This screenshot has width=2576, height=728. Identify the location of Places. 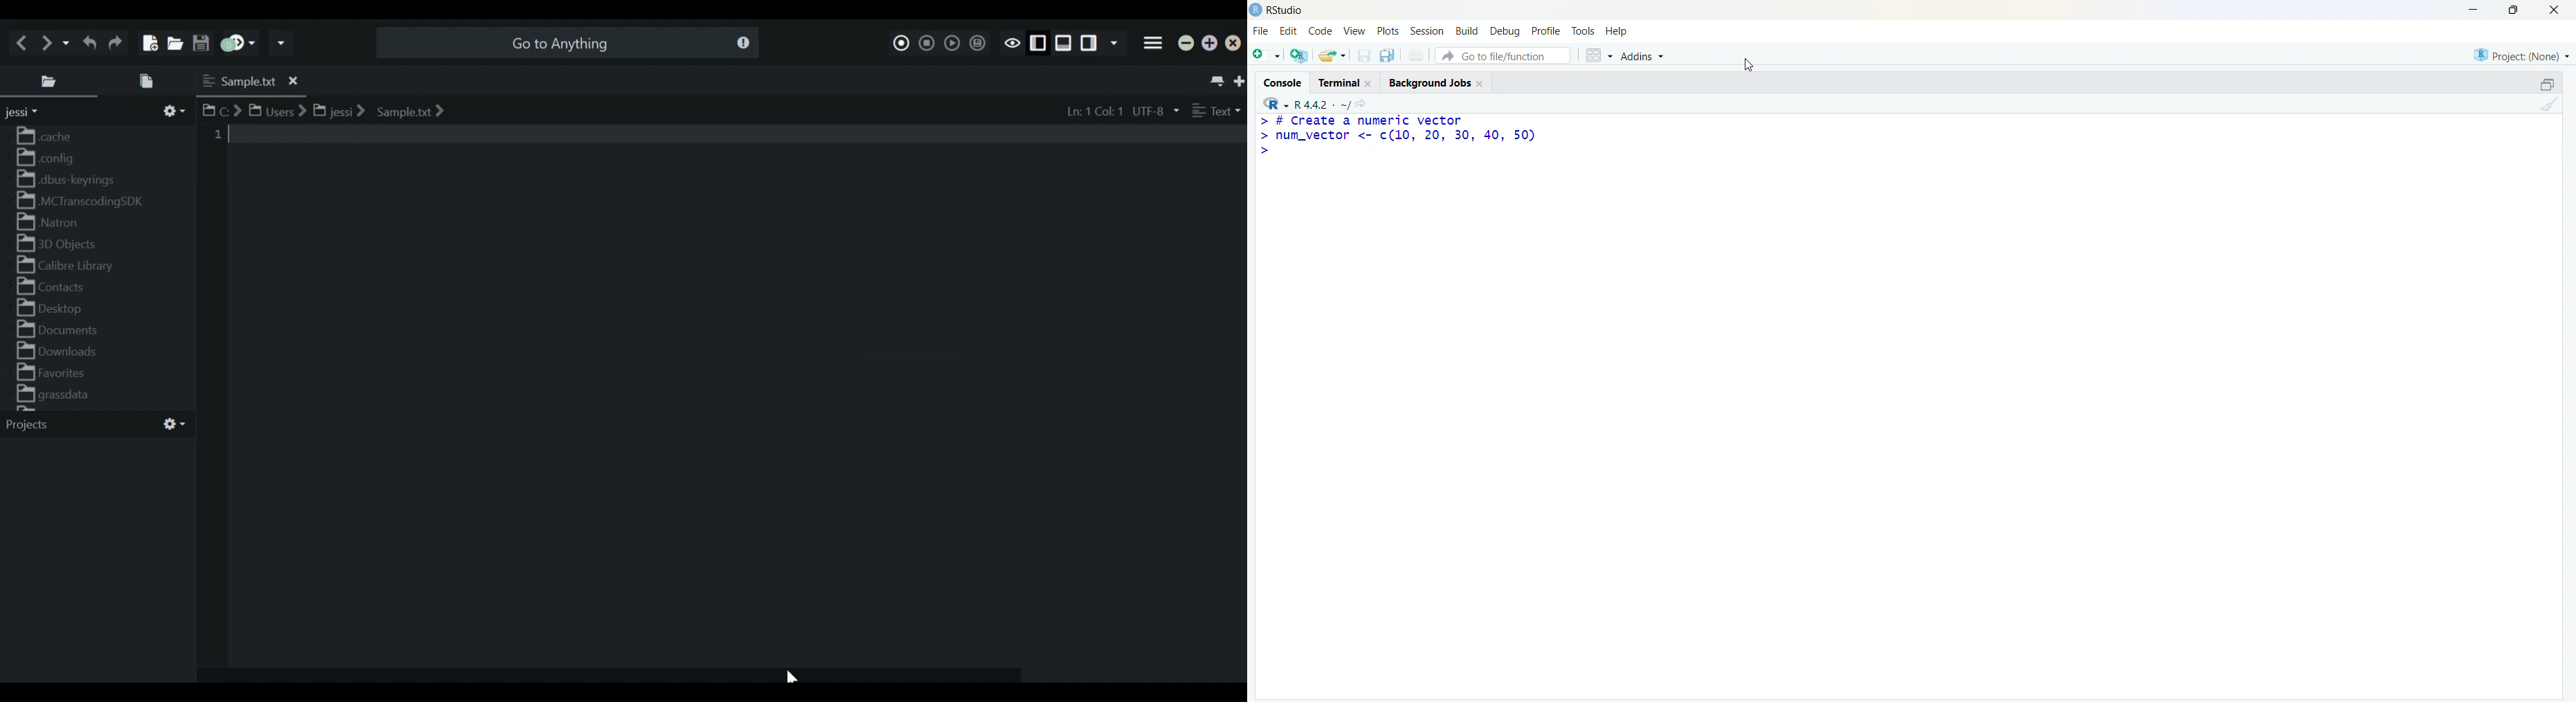
(51, 83).